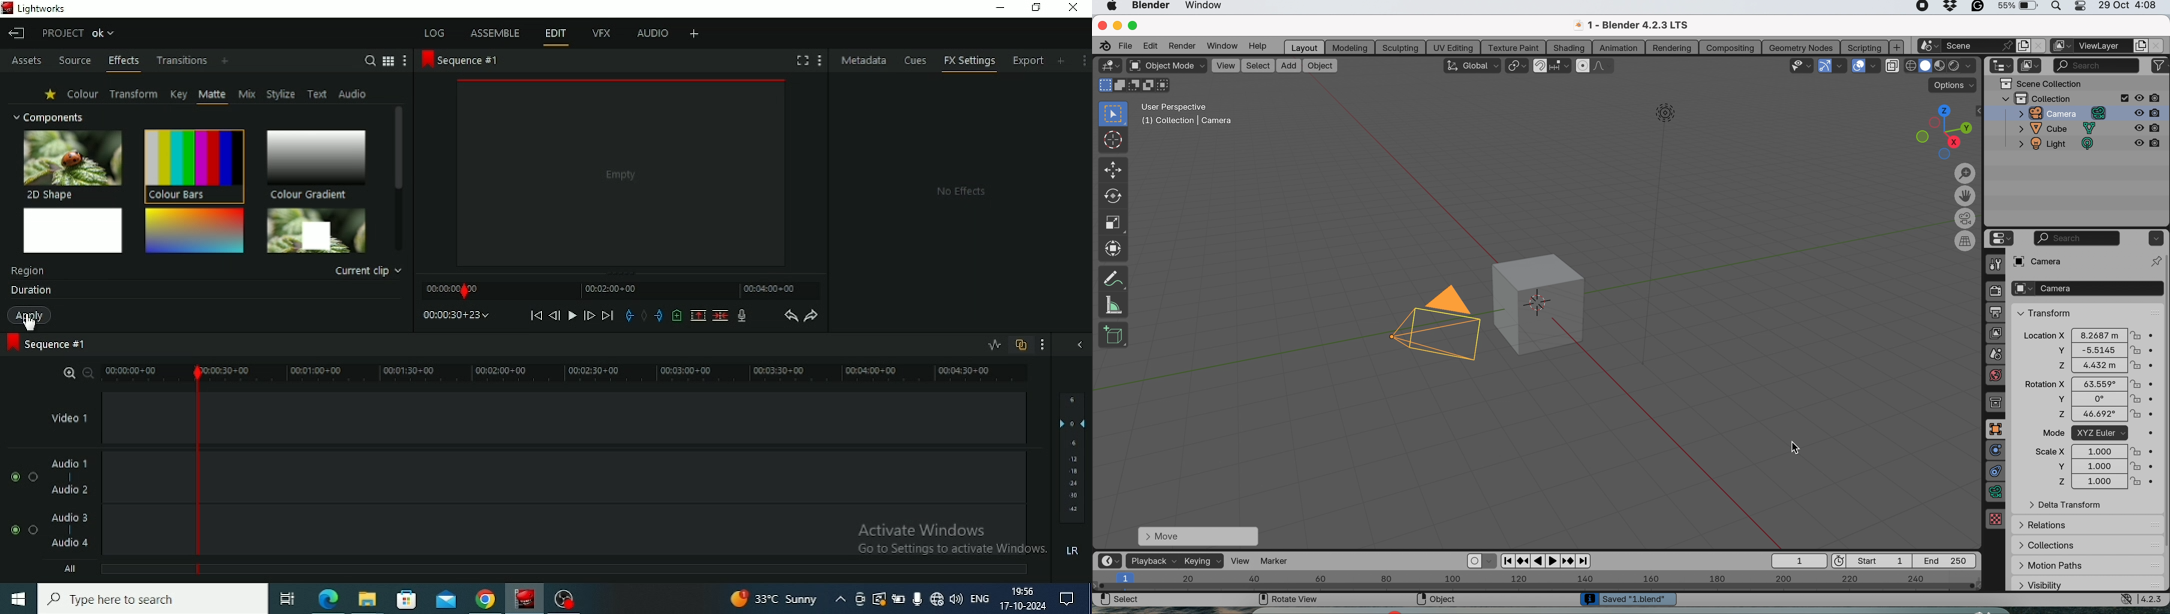  What do you see at coordinates (958, 192) in the screenshot?
I see `Text "no effects"` at bounding box center [958, 192].